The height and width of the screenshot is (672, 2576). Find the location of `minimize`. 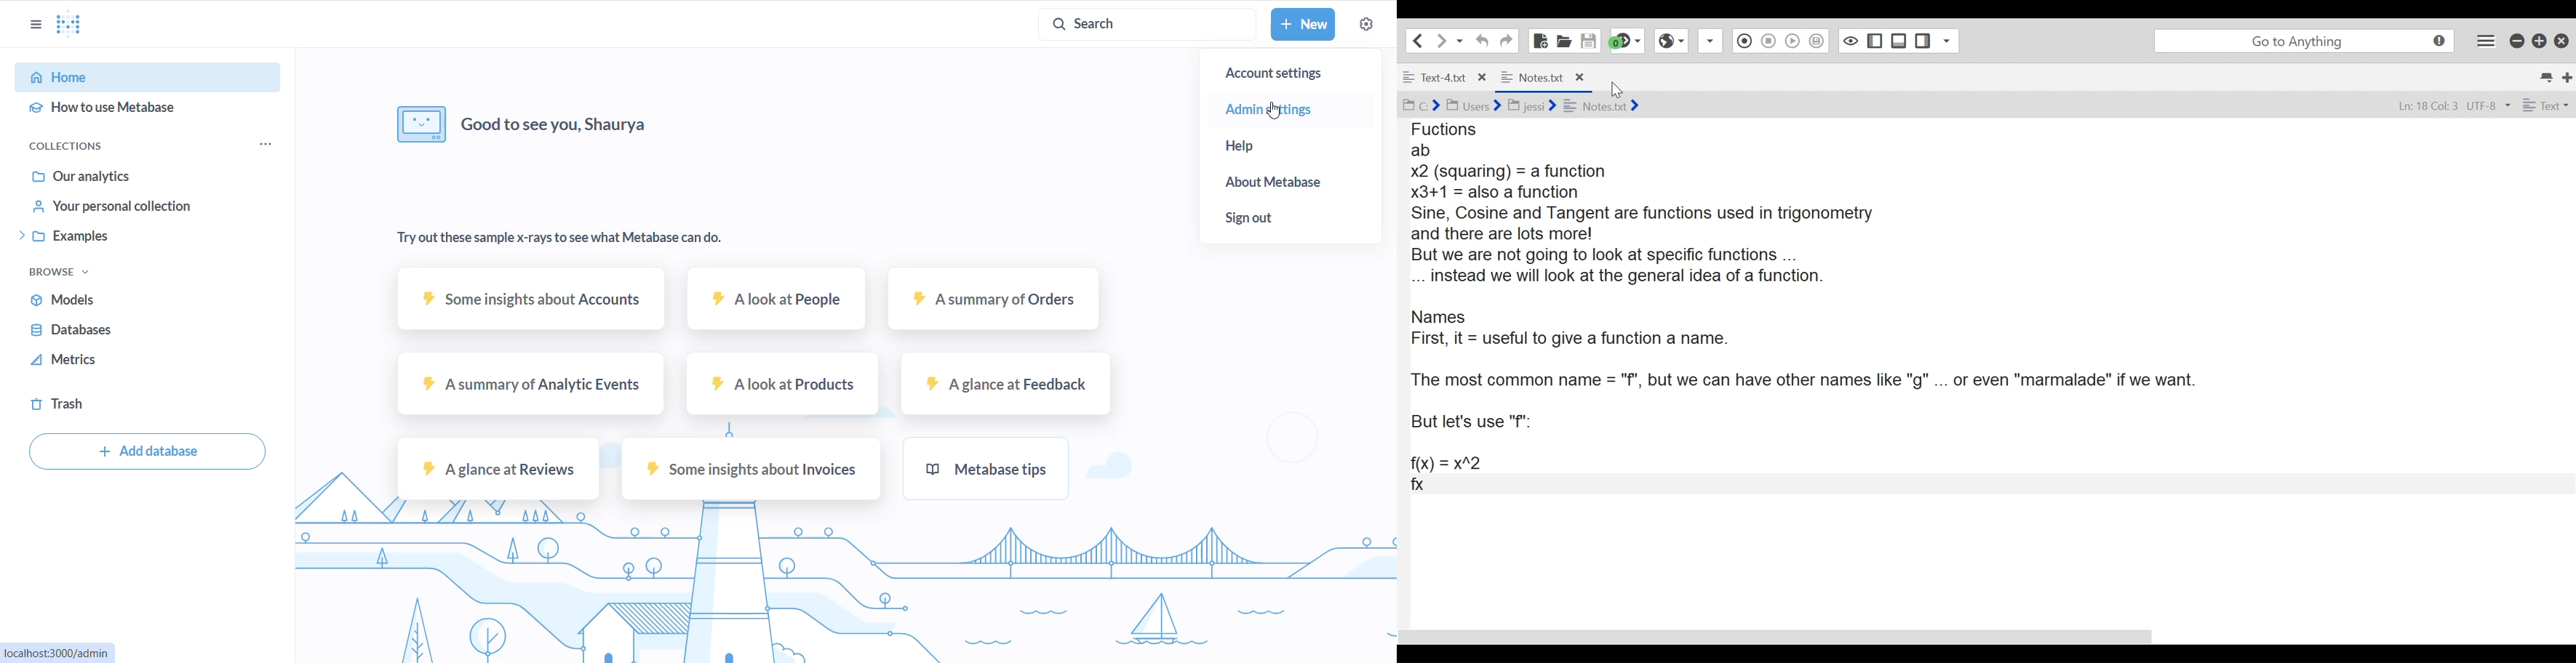

minimize is located at coordinates (2517, 41).